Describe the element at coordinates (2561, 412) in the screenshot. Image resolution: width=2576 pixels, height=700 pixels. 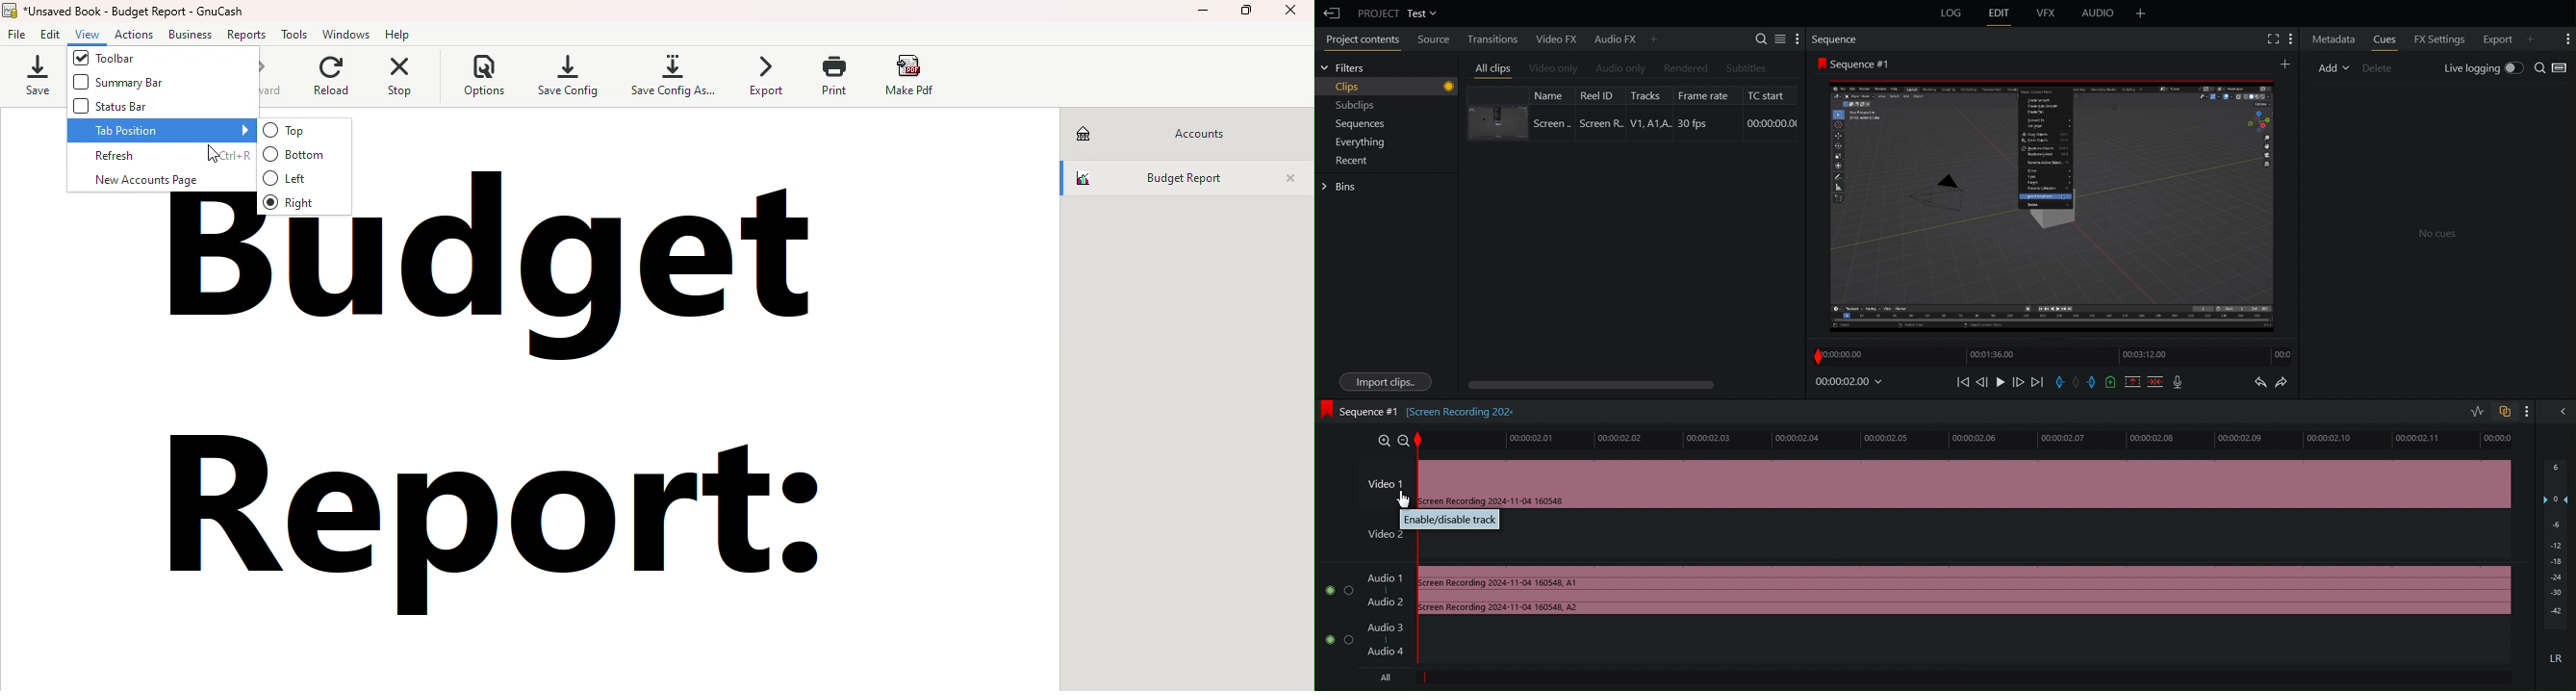
I see `Hide` at that location.